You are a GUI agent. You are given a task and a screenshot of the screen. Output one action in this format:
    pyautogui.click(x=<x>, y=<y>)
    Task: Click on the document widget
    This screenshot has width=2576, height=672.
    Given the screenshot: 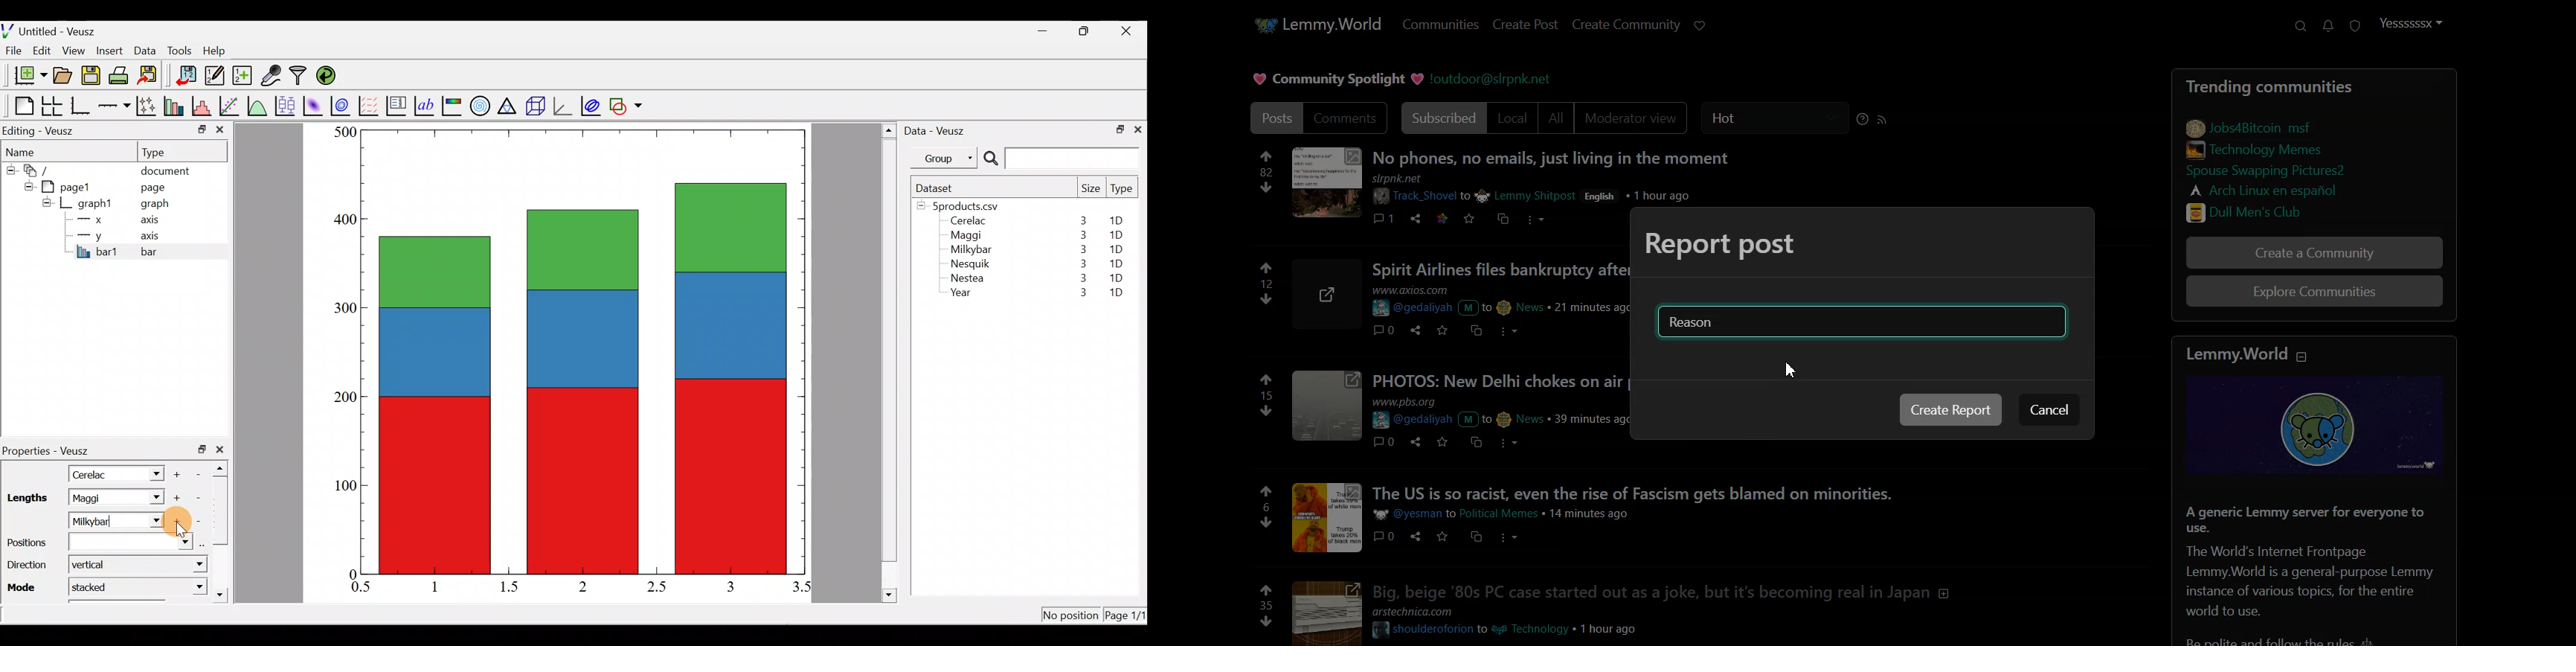 What is the action you would take?
    pyautogui.click(x=42, y=169)
    